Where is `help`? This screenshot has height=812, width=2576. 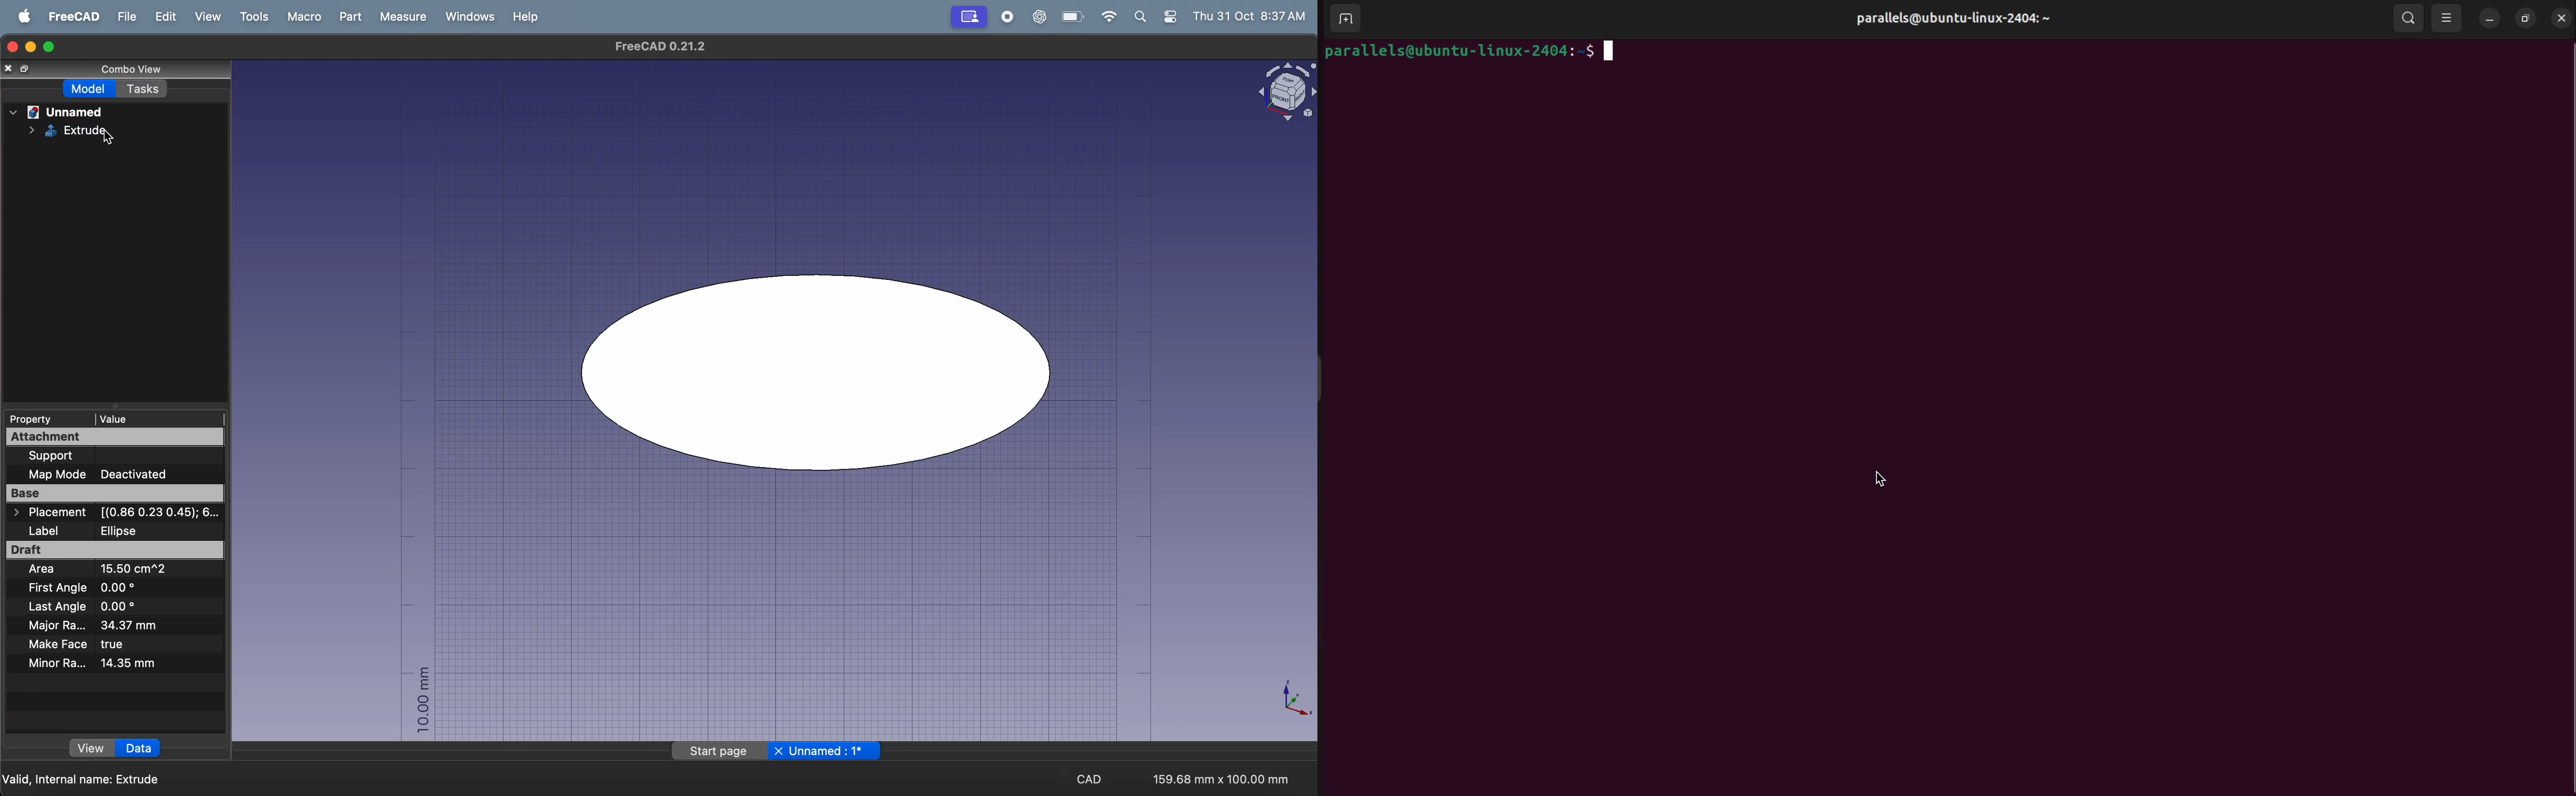 help is located at coordinates (528, 16).